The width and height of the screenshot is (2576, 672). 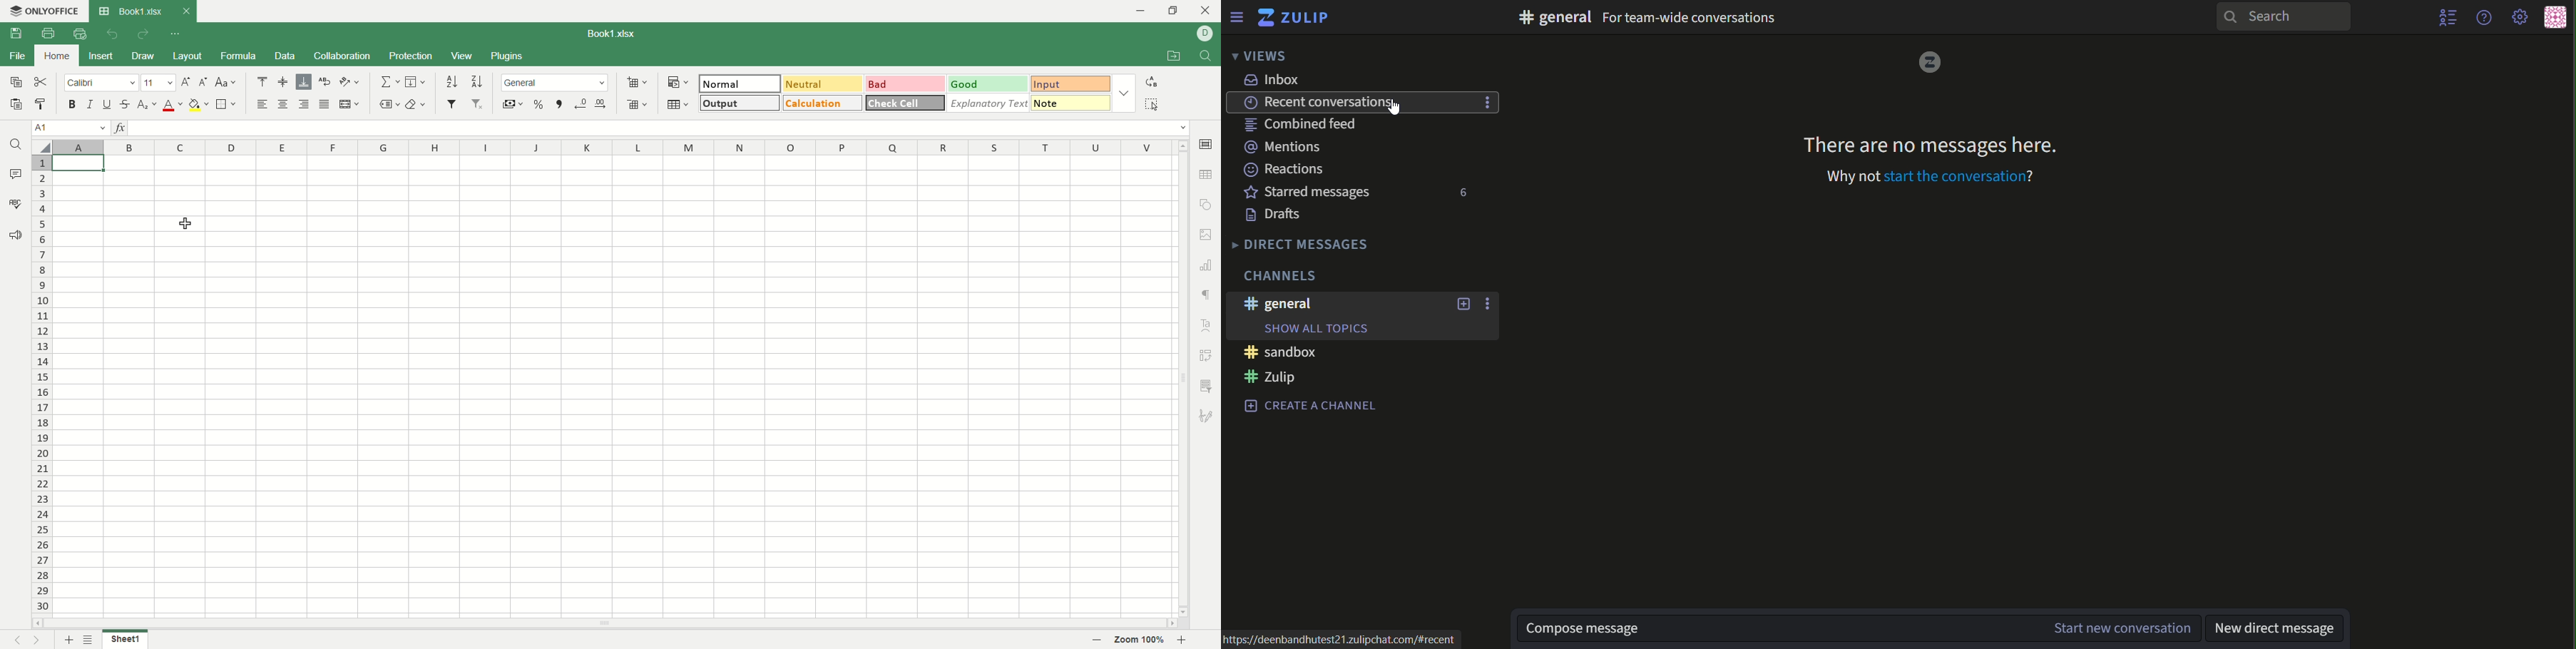 What do you see at coordinates (1279, 304) in the screenshot?
I see `text` at bounding box center [1279, 304].